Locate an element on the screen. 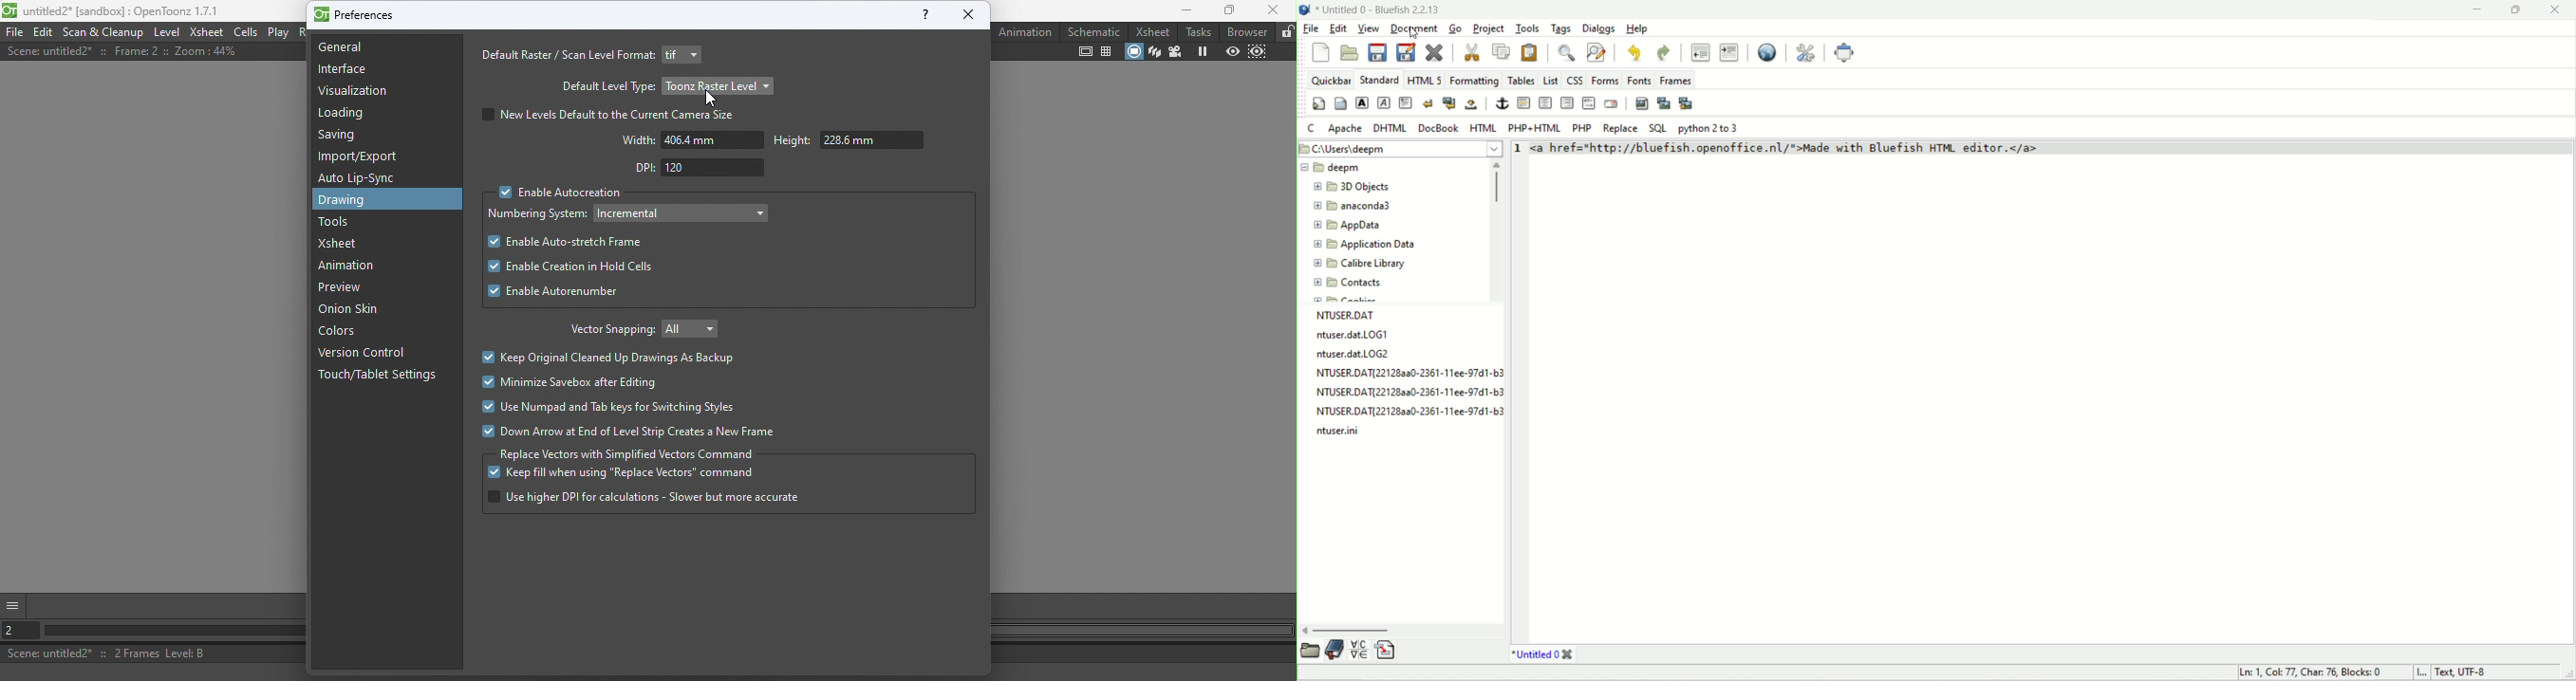 This screenshot has height=700, width=2576. app data is located at coordinates (1351, 227).